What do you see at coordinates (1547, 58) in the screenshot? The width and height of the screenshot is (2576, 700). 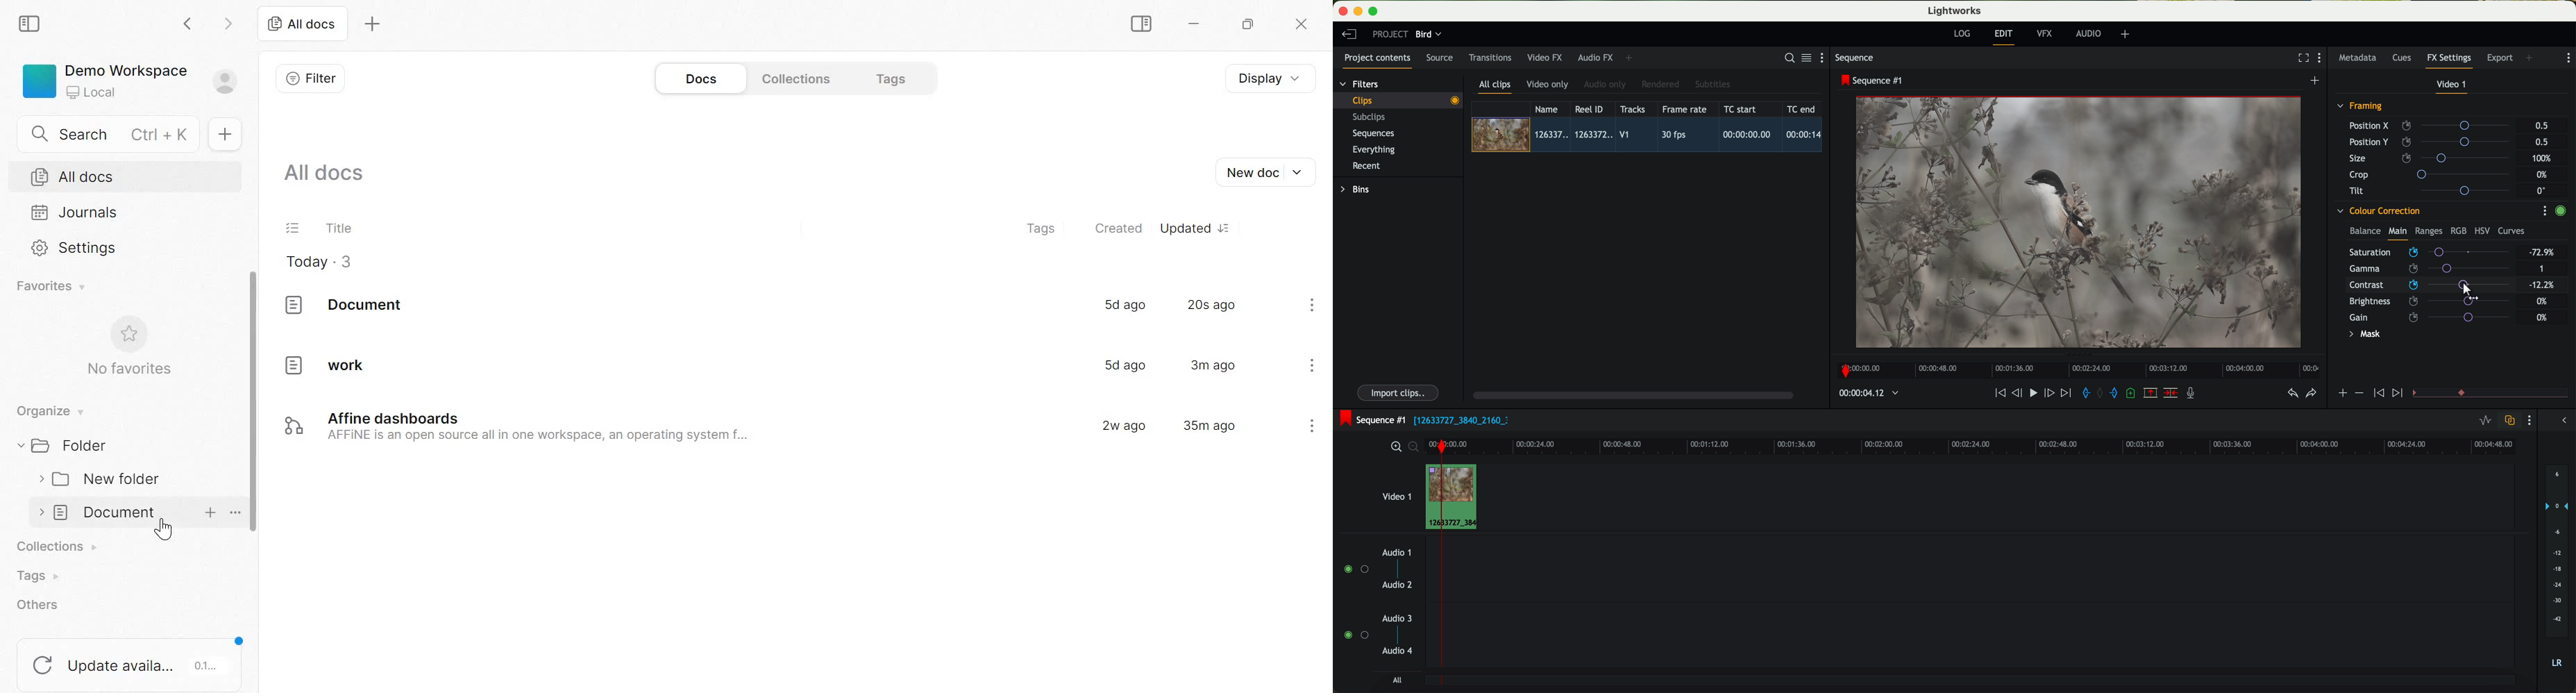 I see `video FX` at bounding box center [1547, 58].